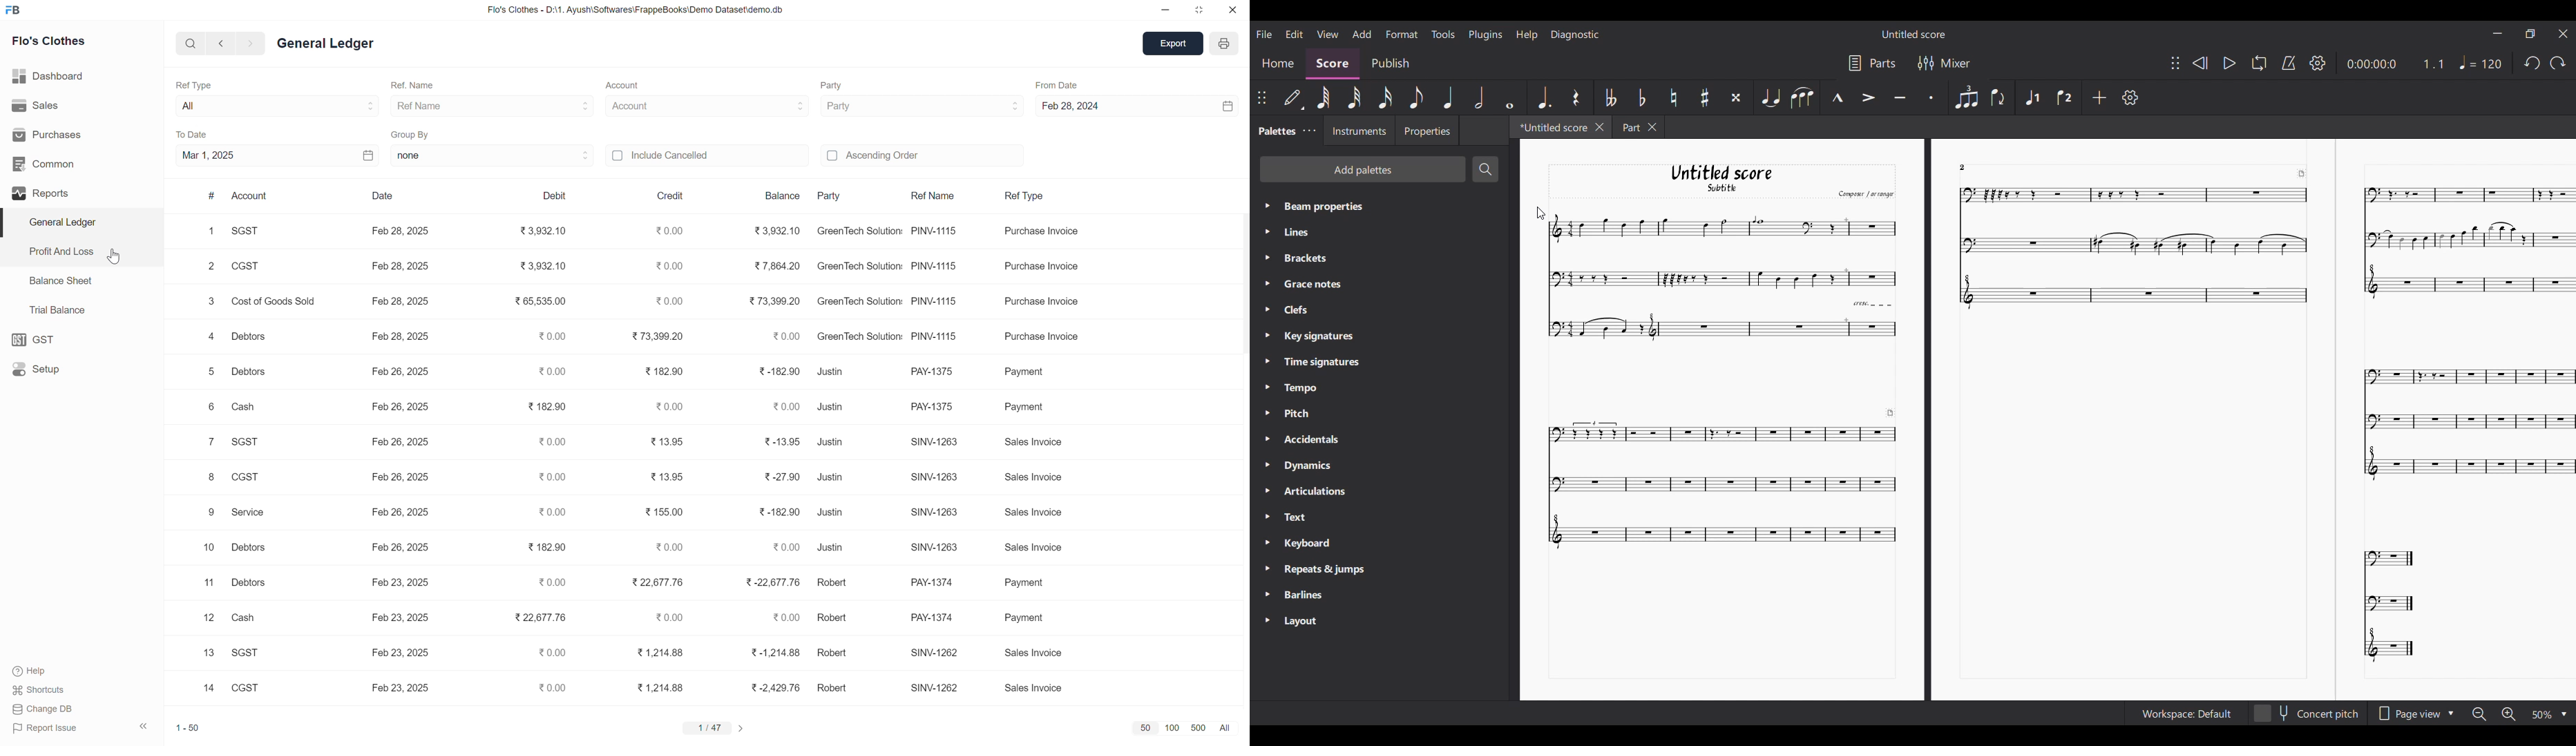 Image resolution: width=2576 pixels, height=756 pixels. What do you see at coordinates (1575, 35) in the screenshot?
I see `Diagnostic` at bounding box center [1575, 35].